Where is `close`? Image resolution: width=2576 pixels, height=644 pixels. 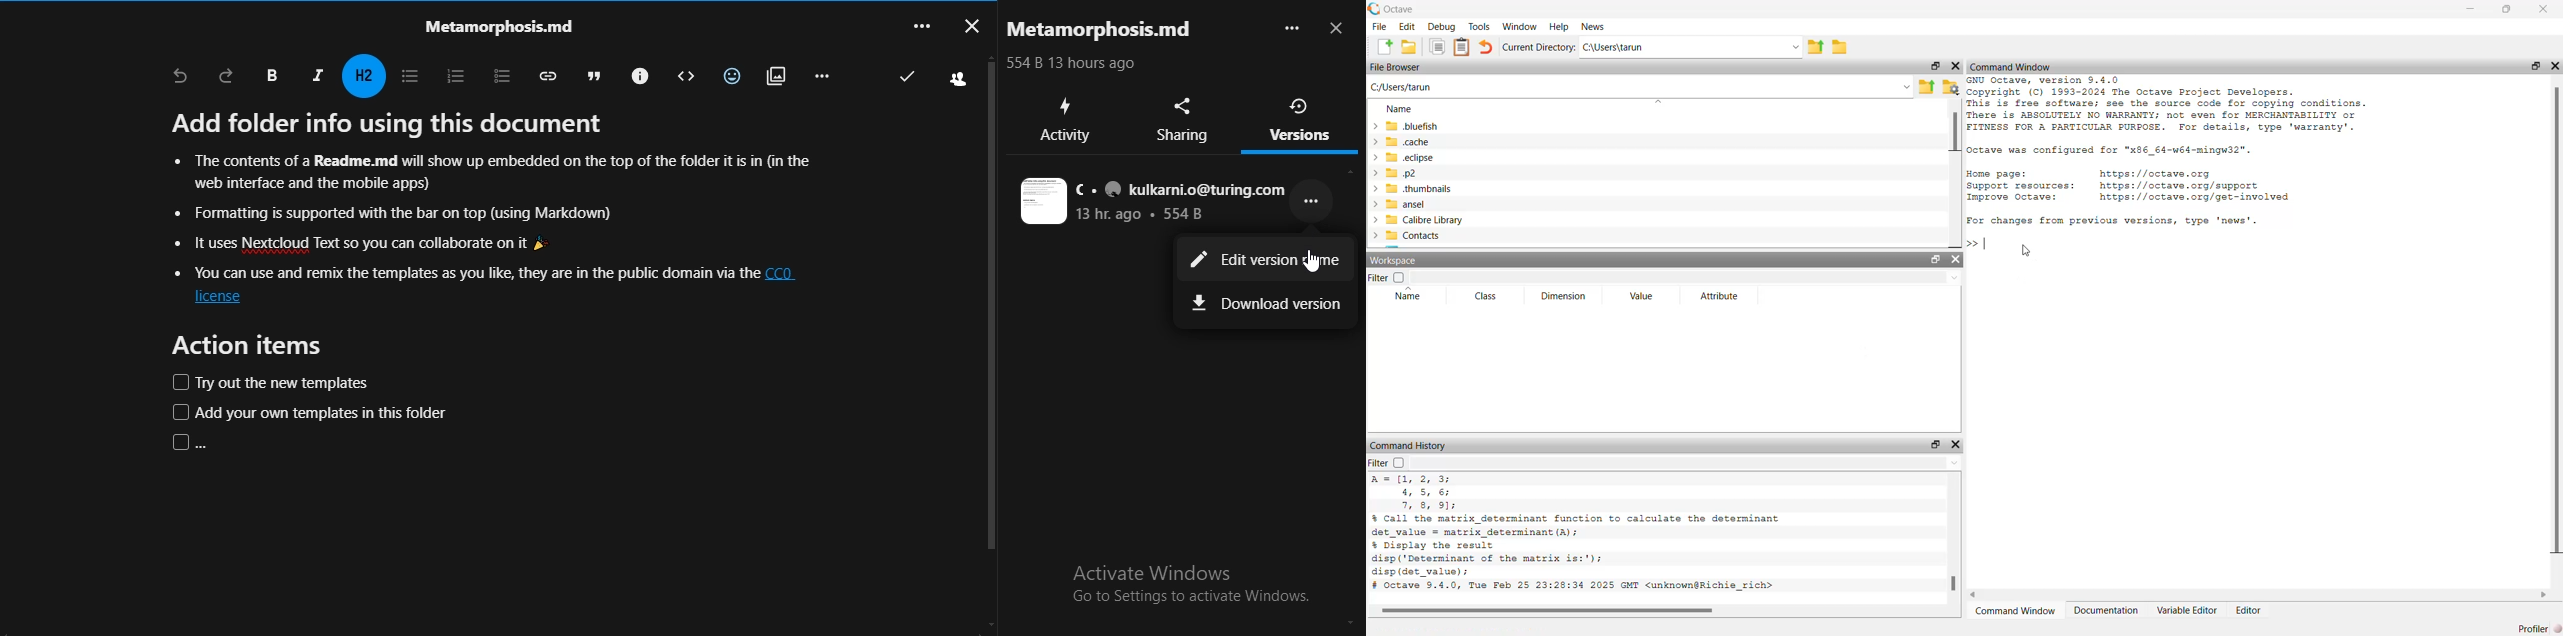
close is located at coordinates (1339, 30).